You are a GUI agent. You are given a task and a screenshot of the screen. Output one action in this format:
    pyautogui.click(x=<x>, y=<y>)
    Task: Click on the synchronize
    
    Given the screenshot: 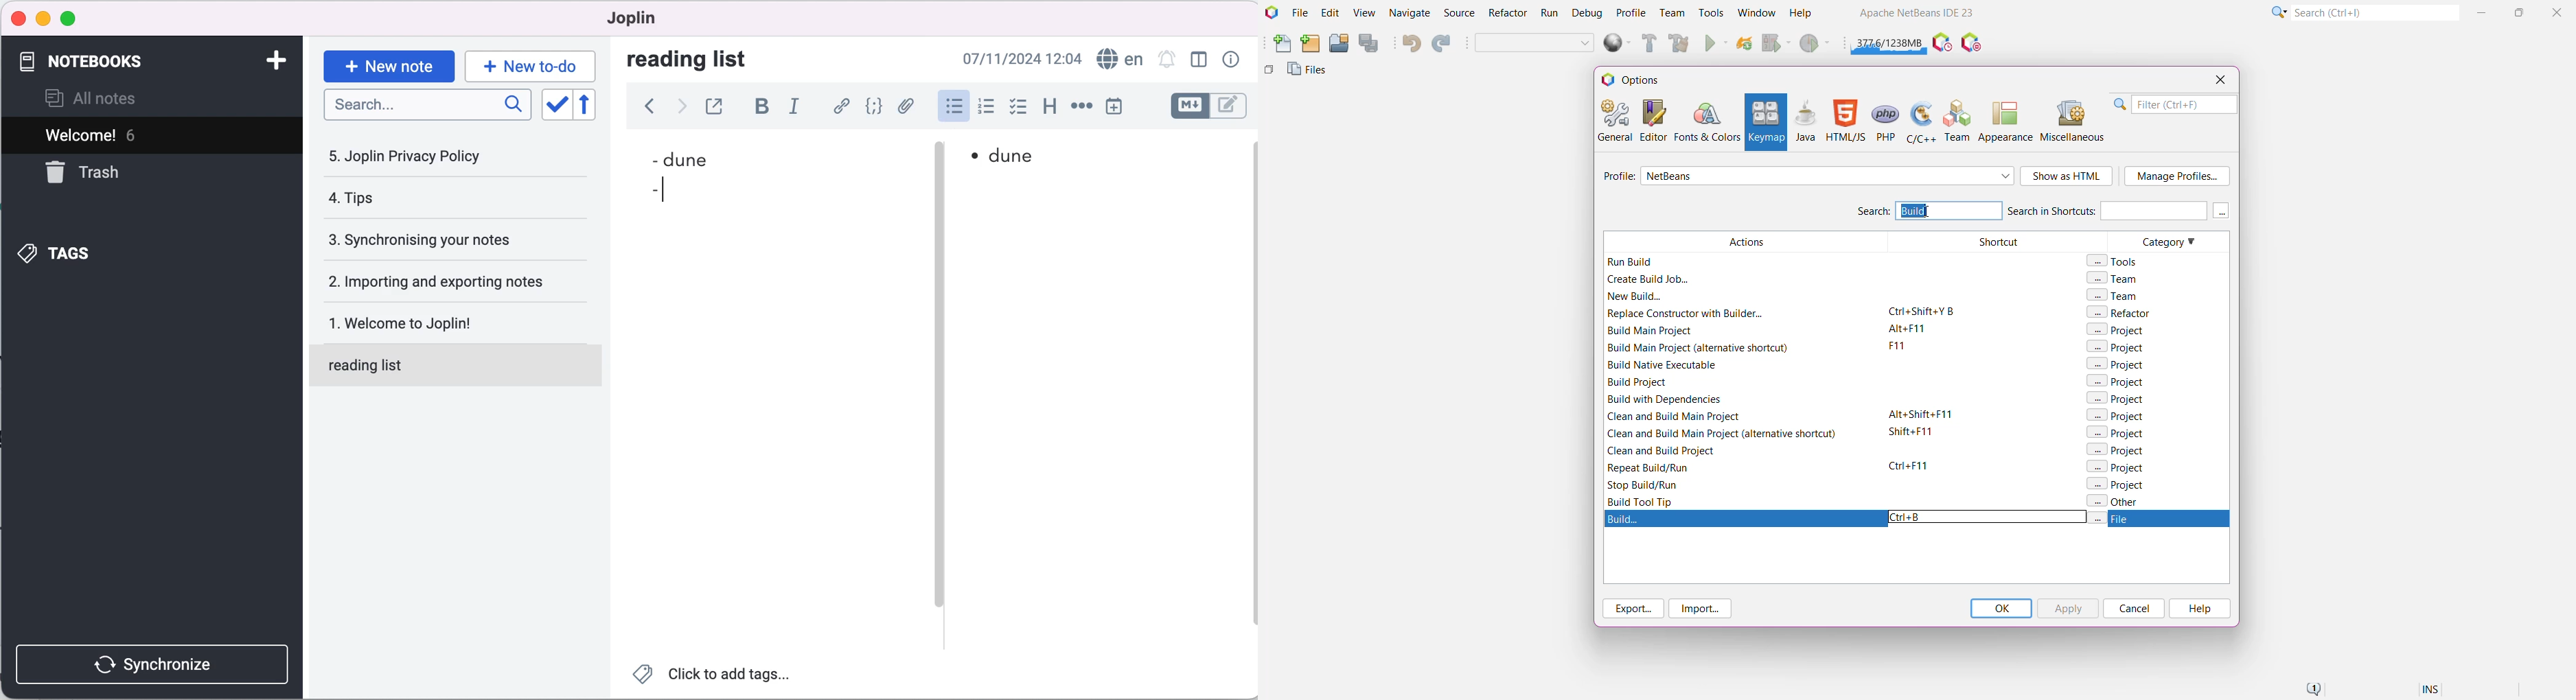 What is the action you would take?
    pyautogui.click(x=151, y=658)
    